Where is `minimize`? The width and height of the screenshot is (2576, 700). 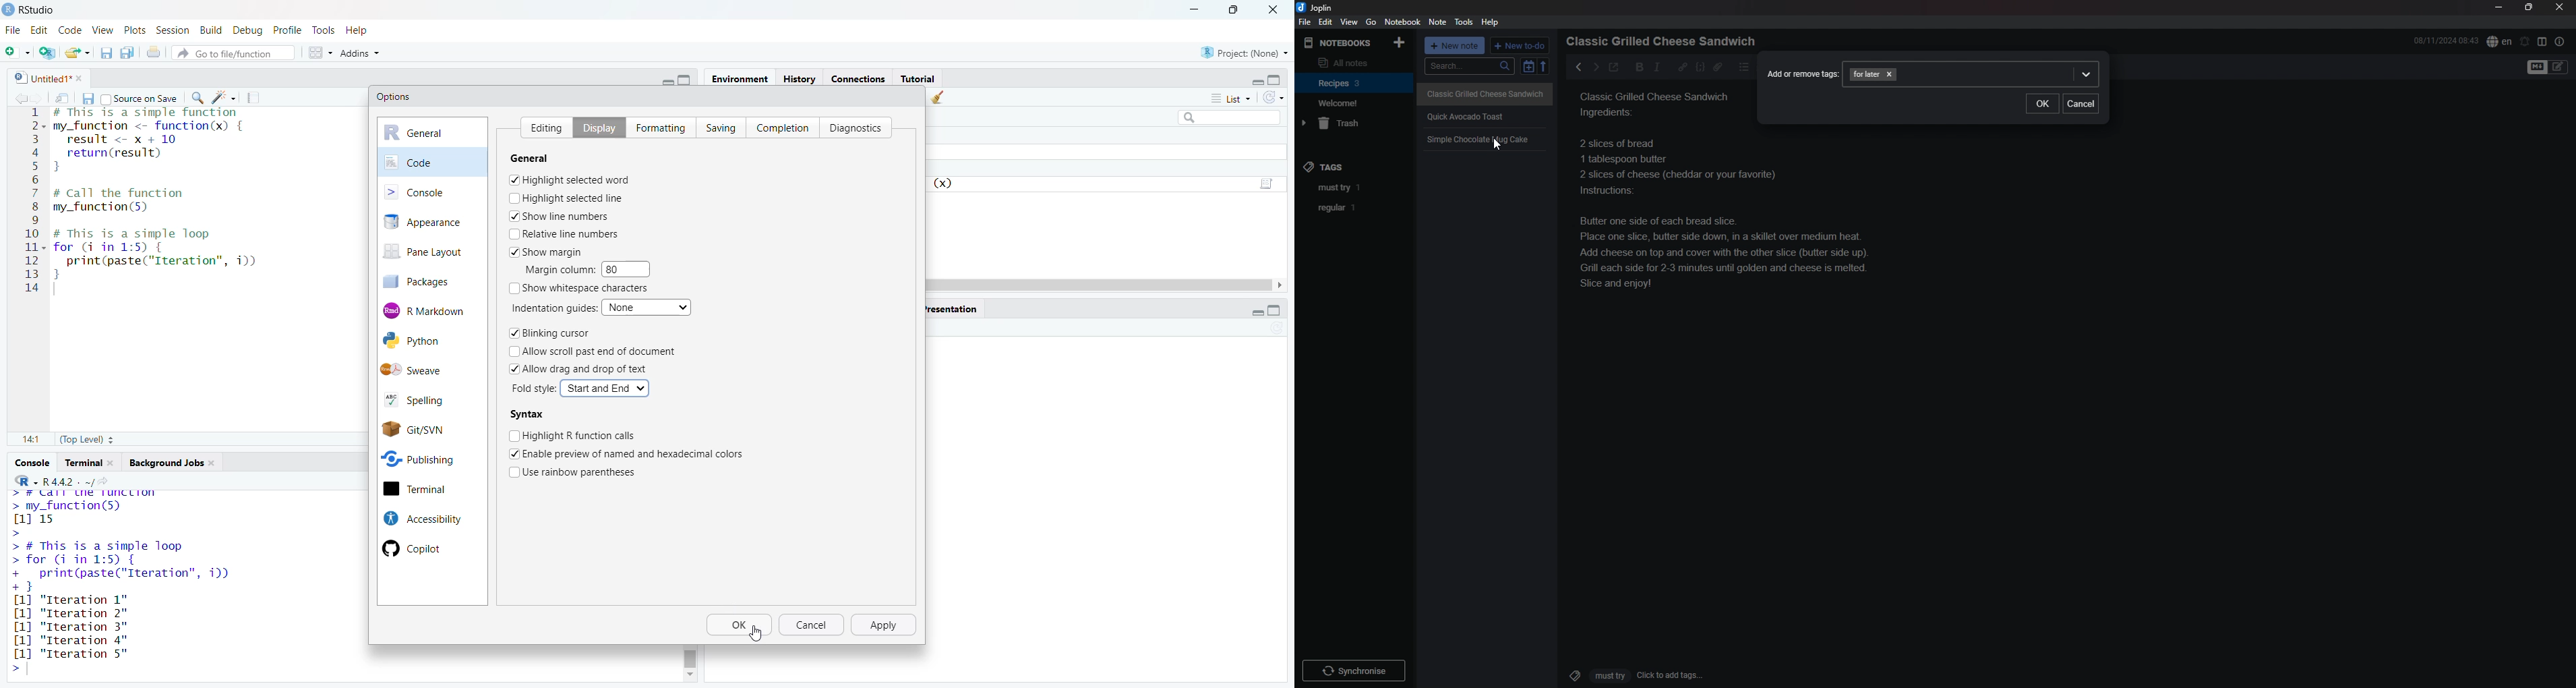
minimize is located at coordinates (665, 80).